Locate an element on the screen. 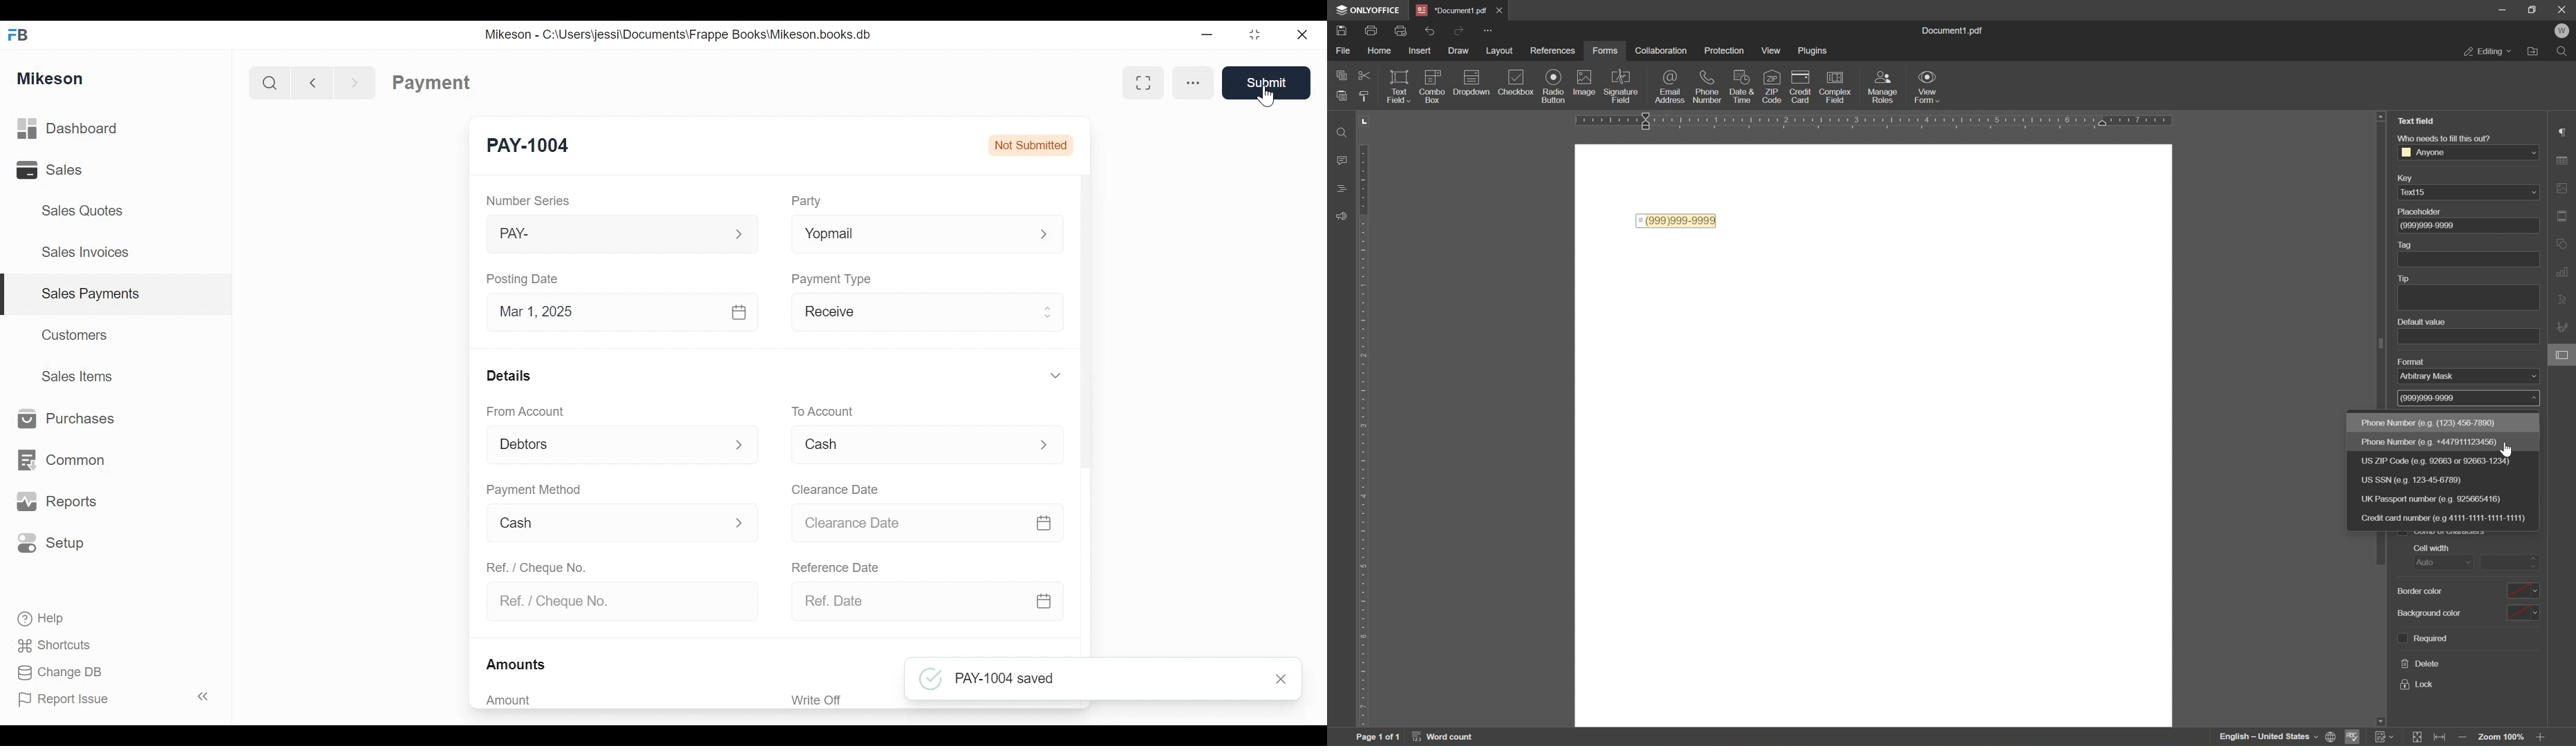  Mikeson is located at coordinates (51, 77).